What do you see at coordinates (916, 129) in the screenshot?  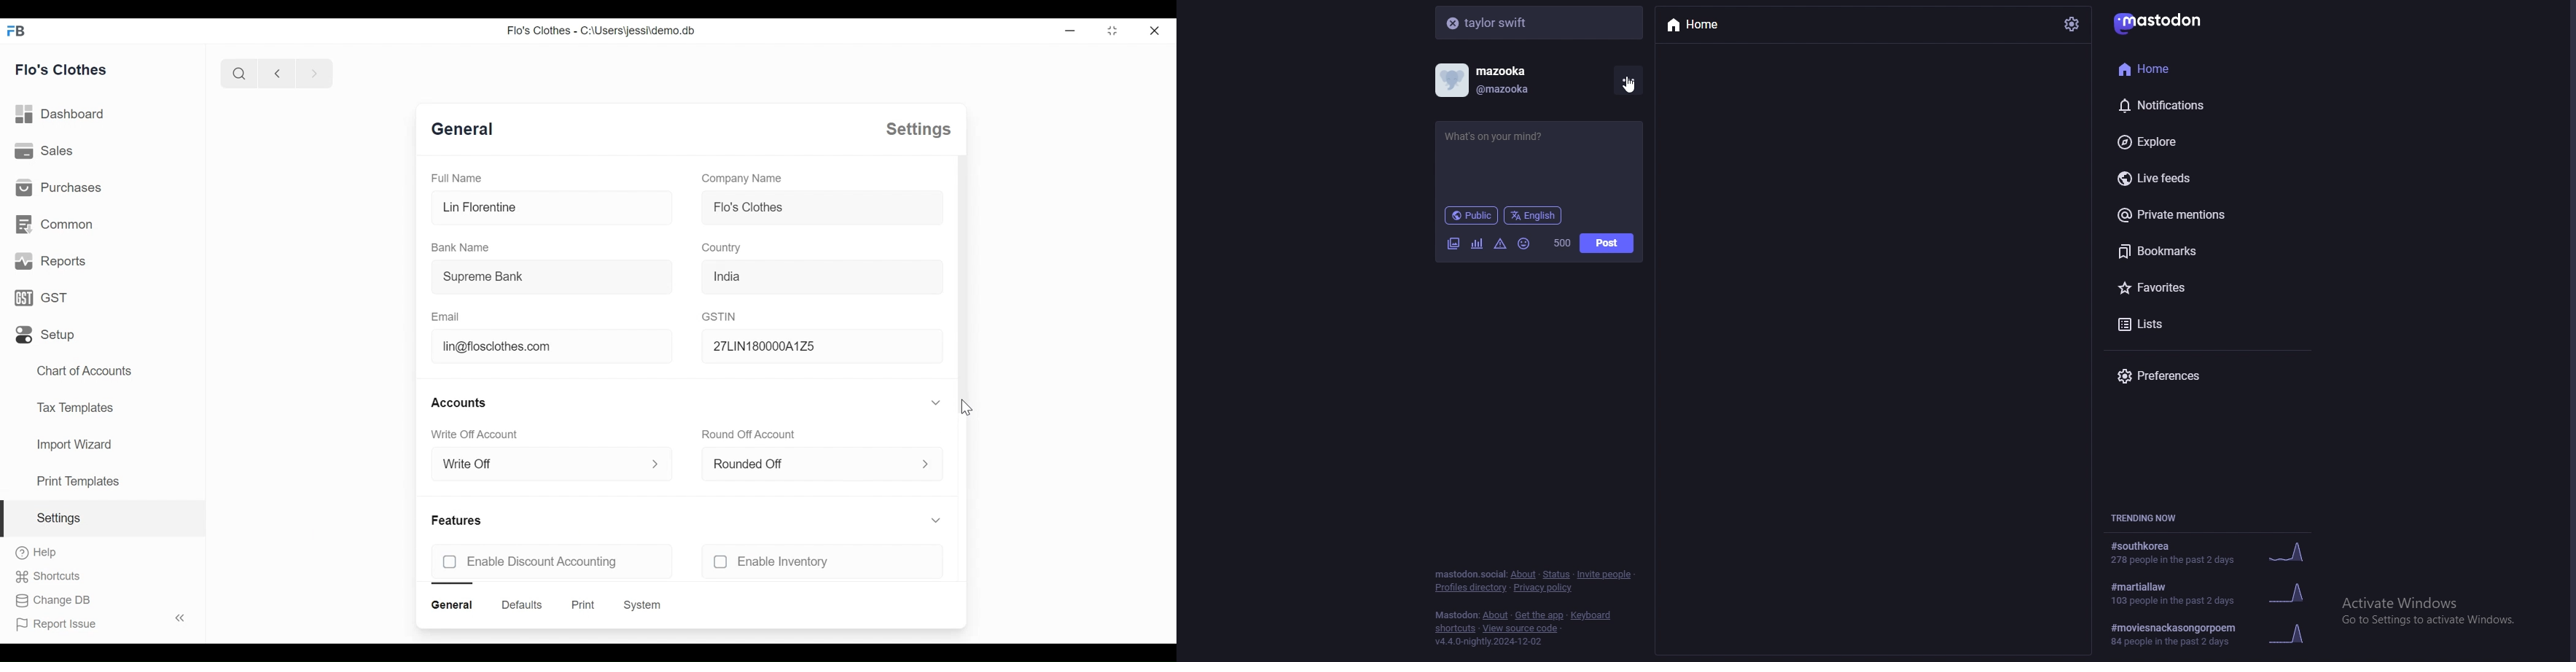 I see `Settings` at bounding box center [916, 129].